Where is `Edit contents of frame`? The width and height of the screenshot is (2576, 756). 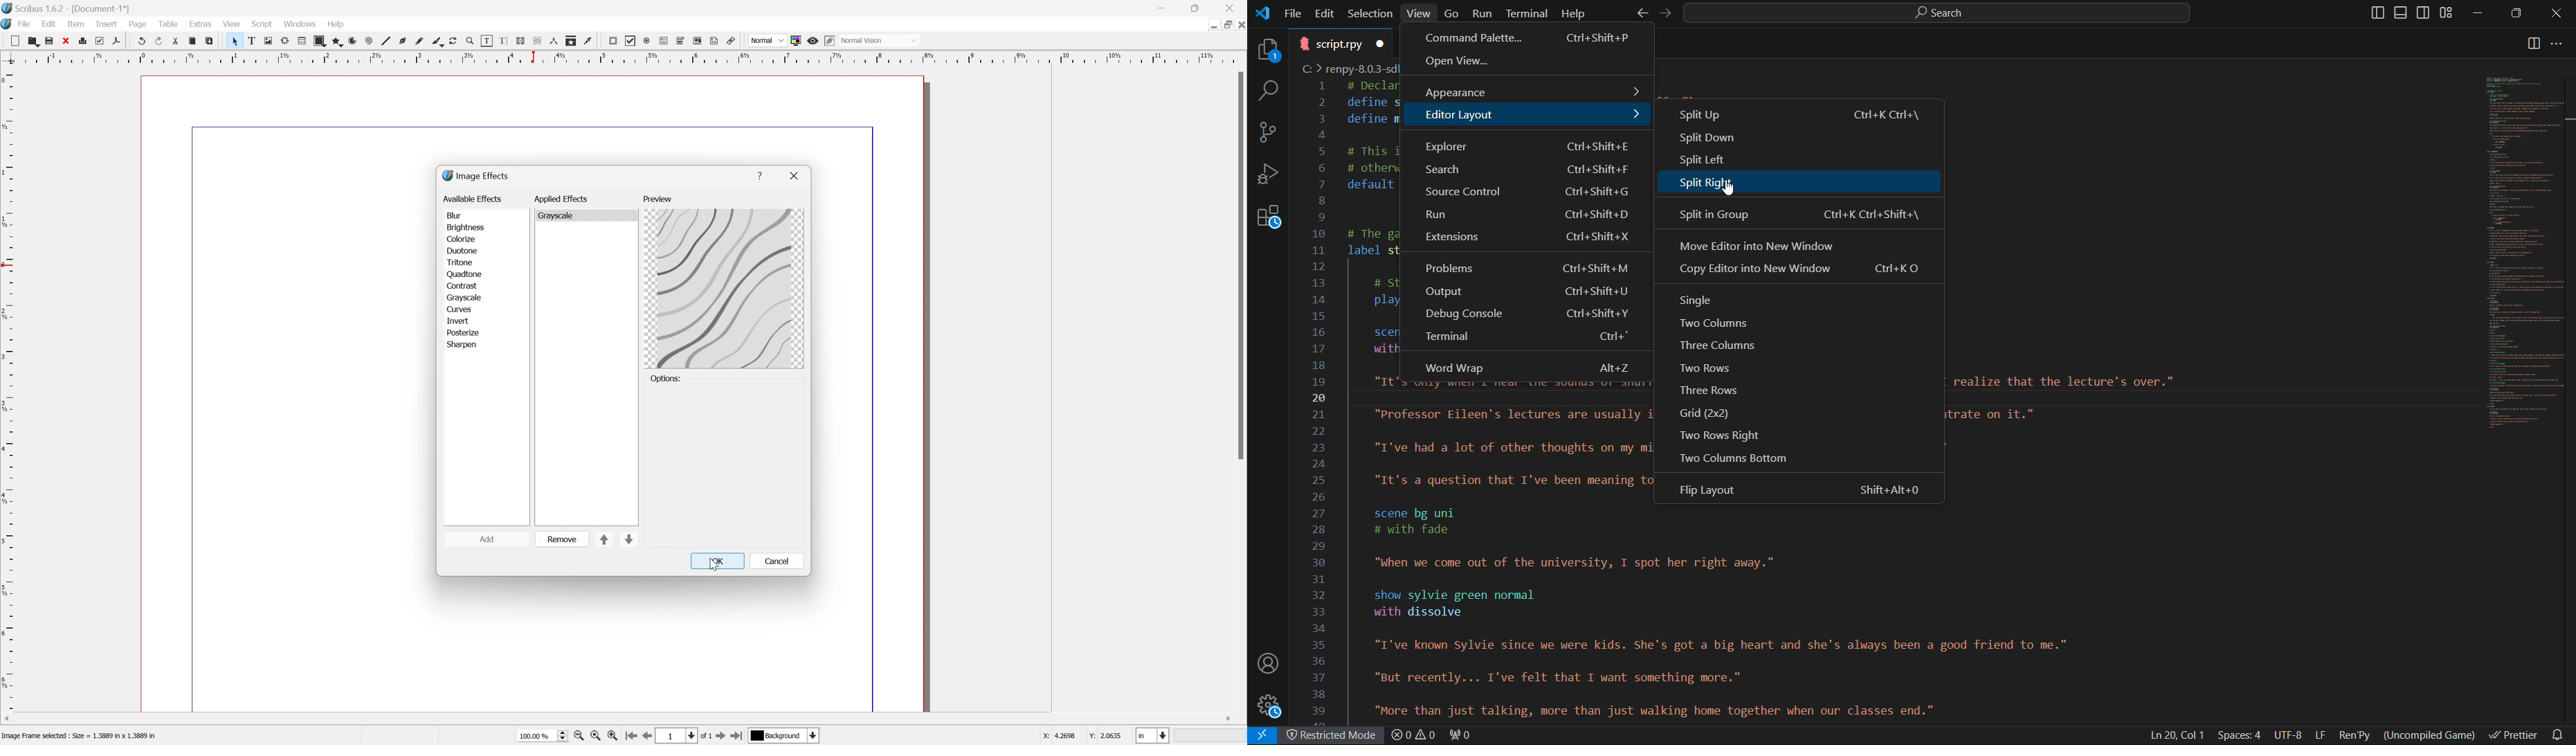
Edit contents of frame is located at coordinates (487, 40).